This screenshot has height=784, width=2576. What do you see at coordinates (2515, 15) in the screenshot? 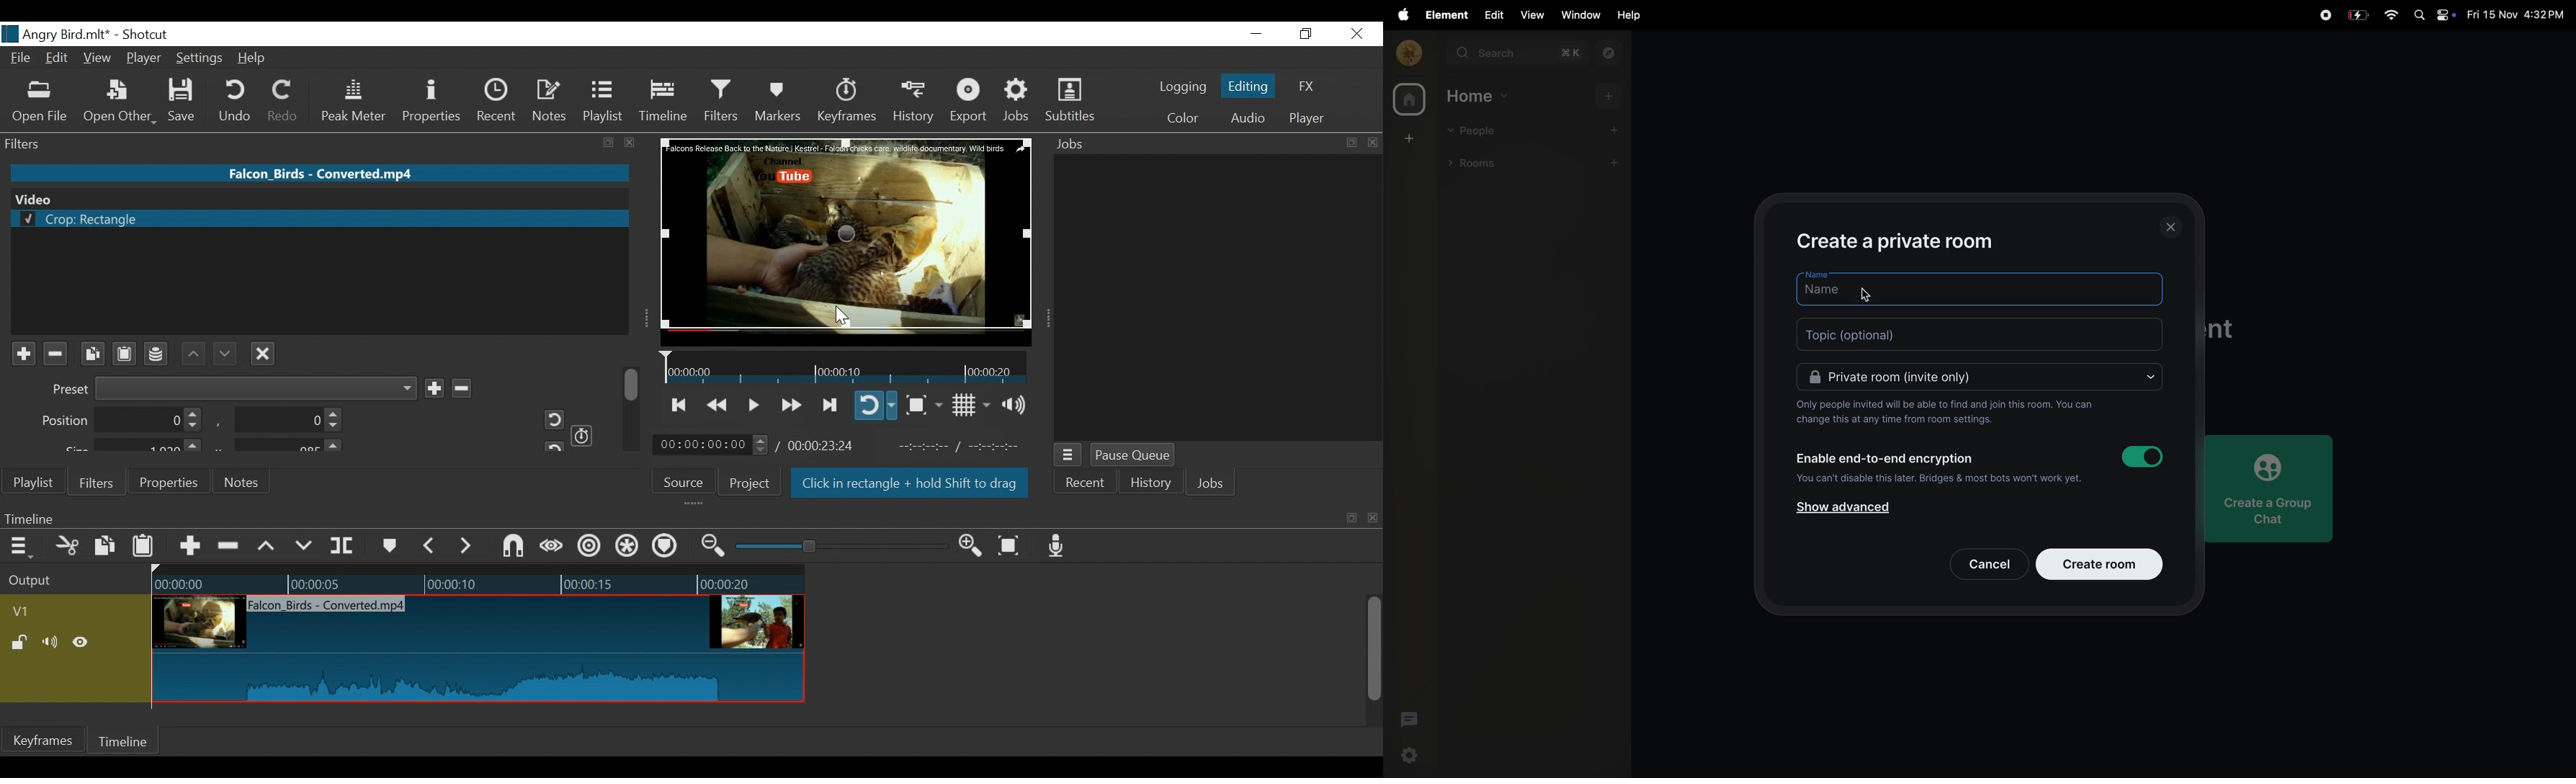
I see `date and time` at bounding box center [2515, 15].